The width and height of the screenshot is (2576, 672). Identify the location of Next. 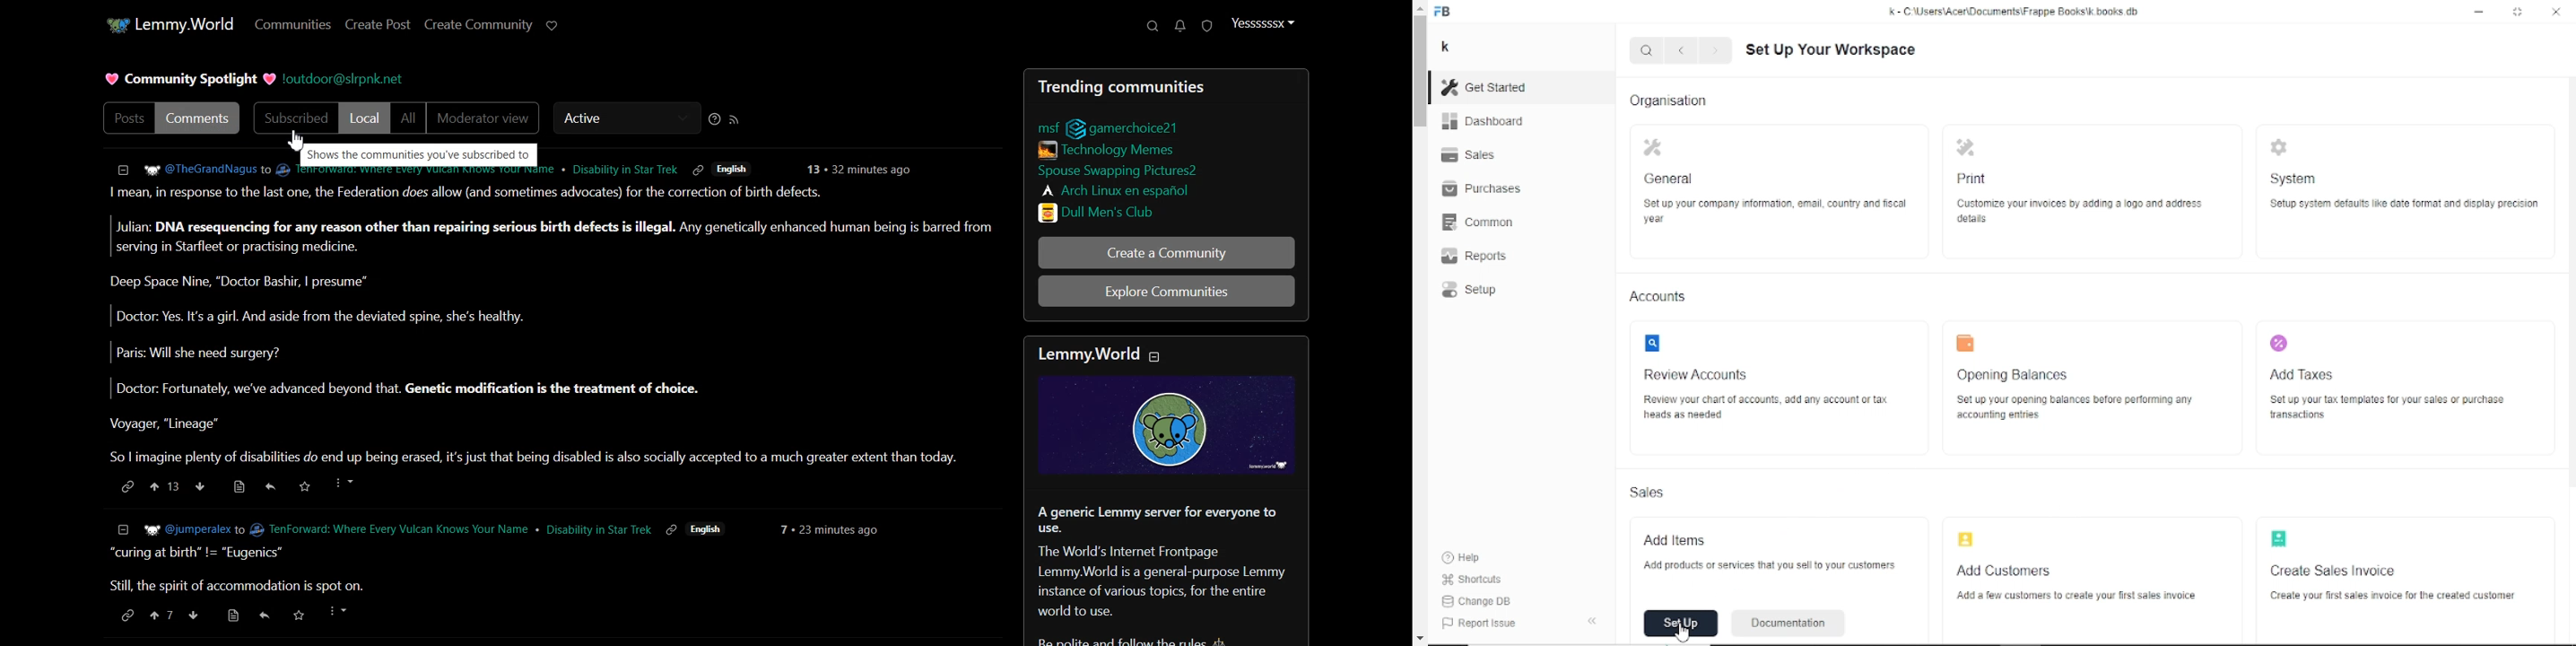
(1717, 51).